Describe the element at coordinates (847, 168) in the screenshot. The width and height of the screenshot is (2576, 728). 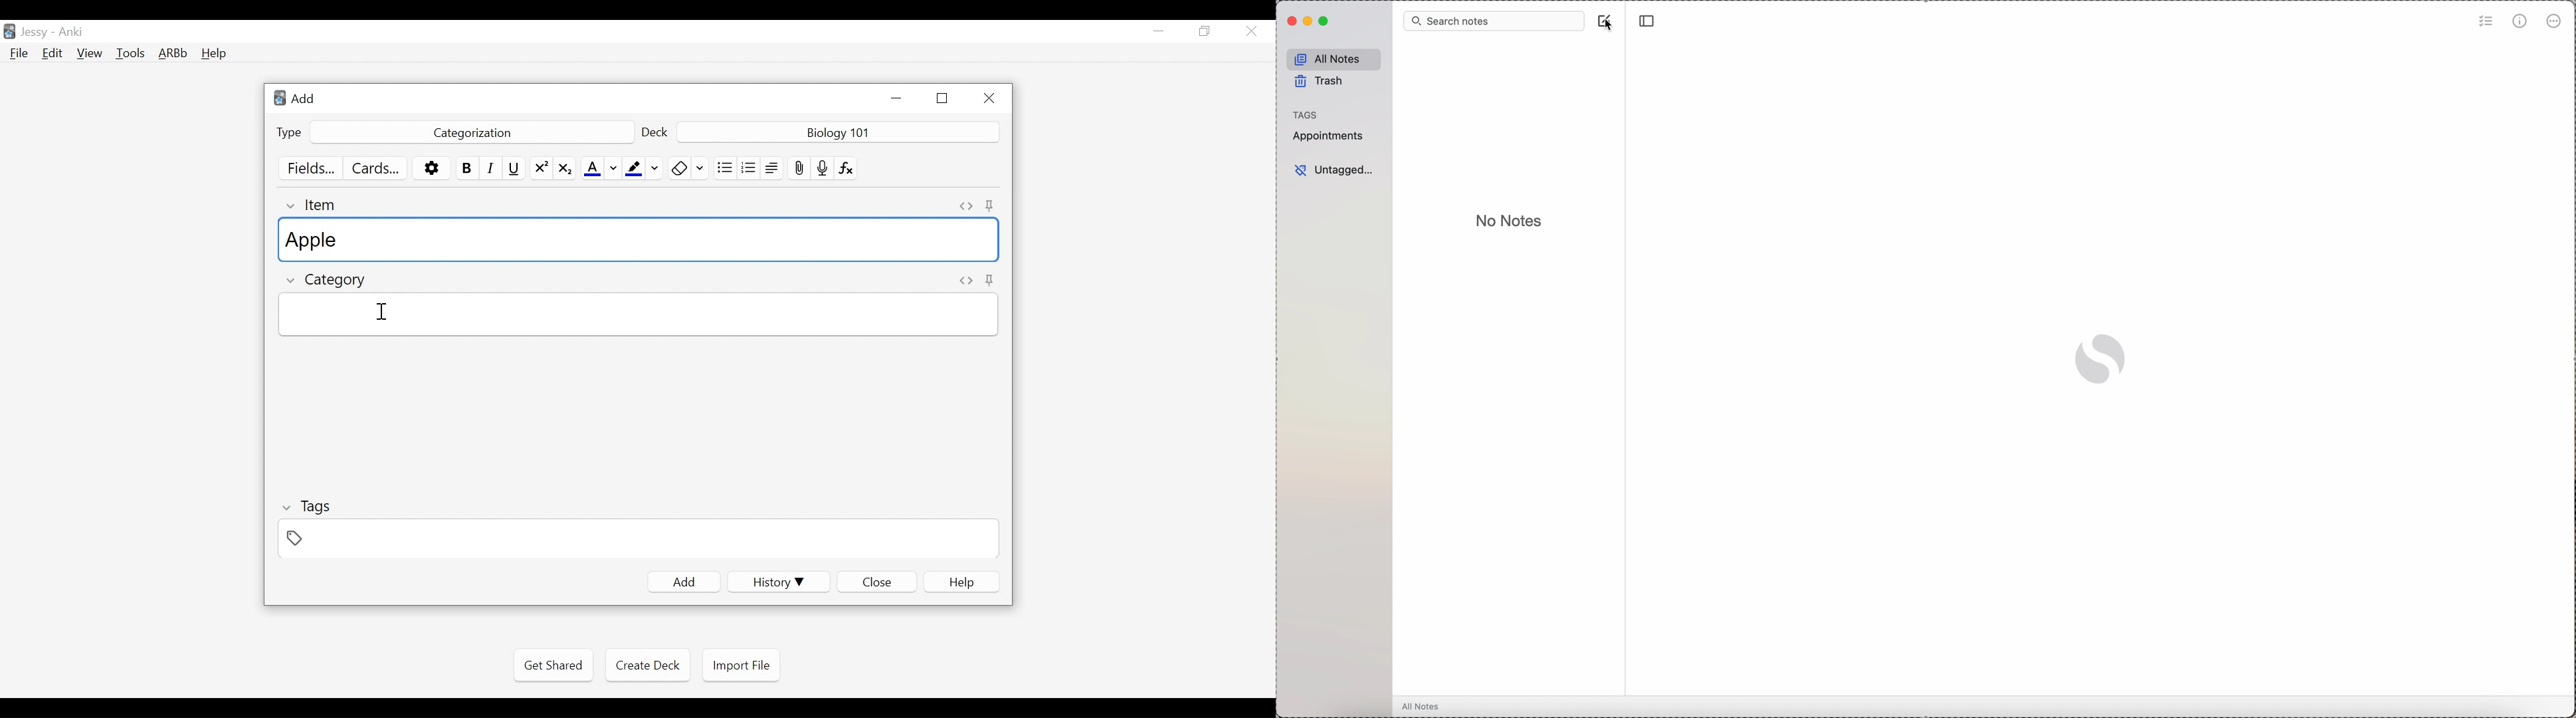
I see `Equation` at that location.